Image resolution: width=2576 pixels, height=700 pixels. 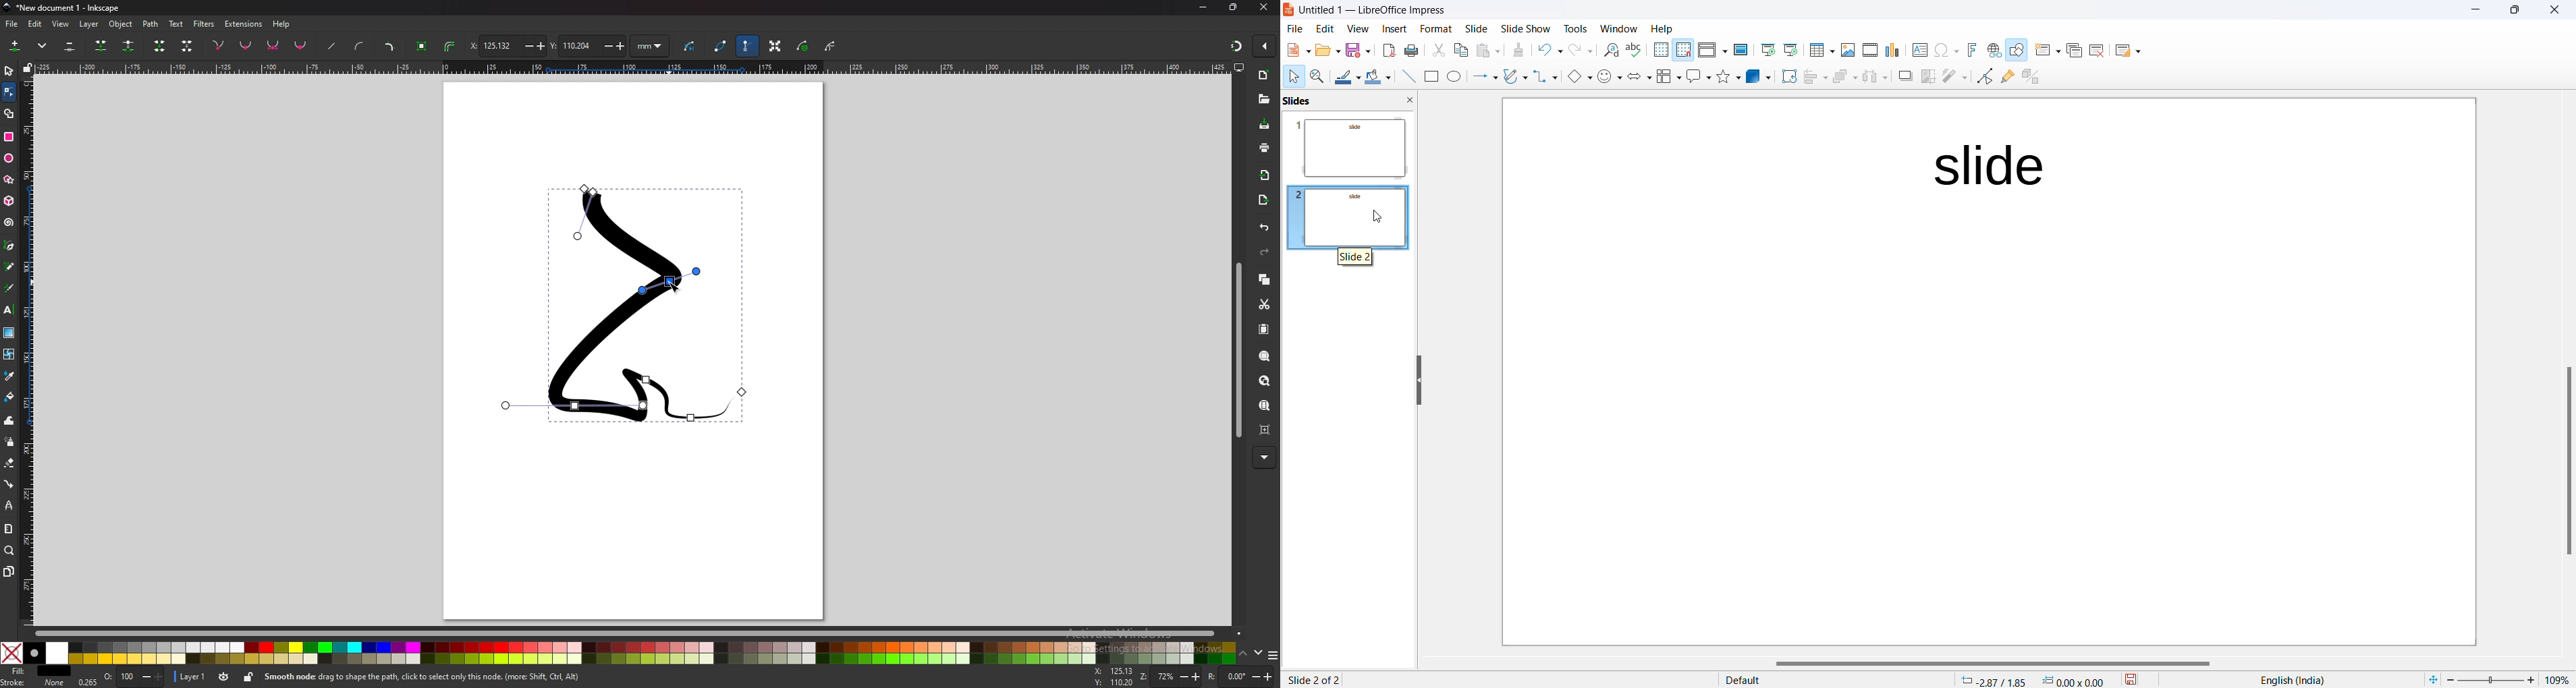 What do you see at coordinates (45, 46) in the screenshot?
I see `more options` at bounding box center [45, 46].